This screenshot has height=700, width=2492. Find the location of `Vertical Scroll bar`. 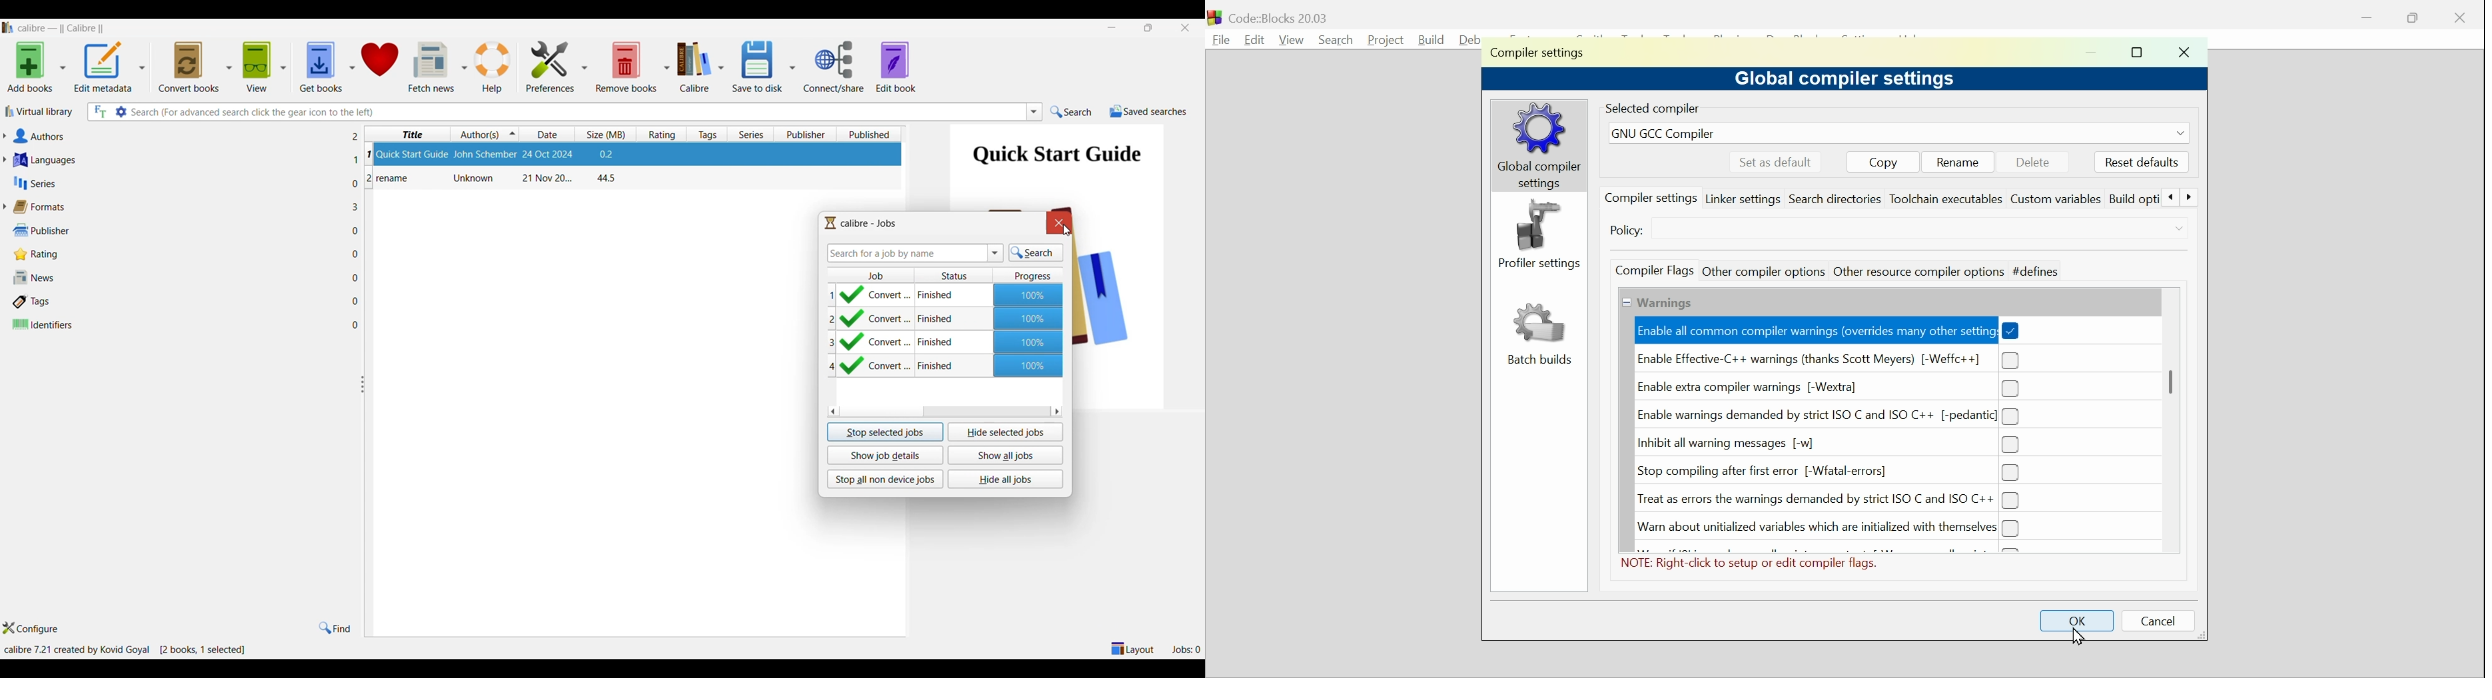

Vertical Scroll bar is located at coordinates (2175, 382).